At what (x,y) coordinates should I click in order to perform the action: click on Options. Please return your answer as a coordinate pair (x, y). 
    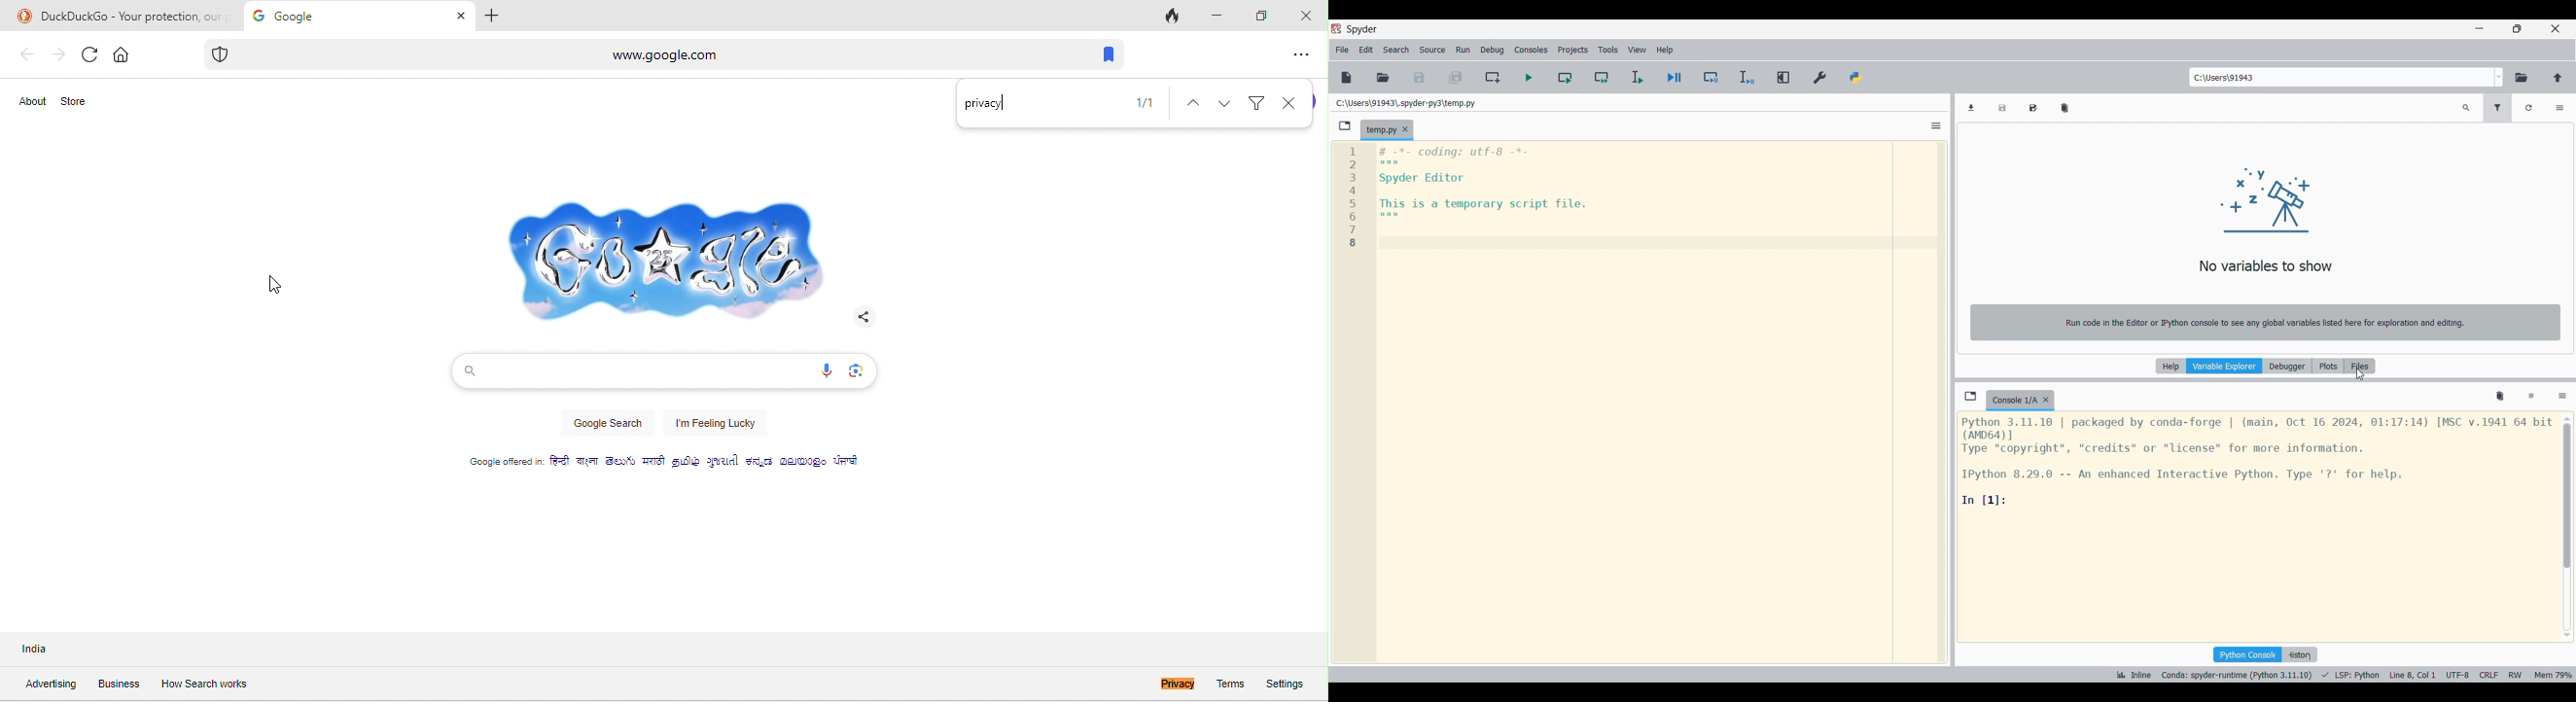
    Looking at the image, I should click on (2560, 108).